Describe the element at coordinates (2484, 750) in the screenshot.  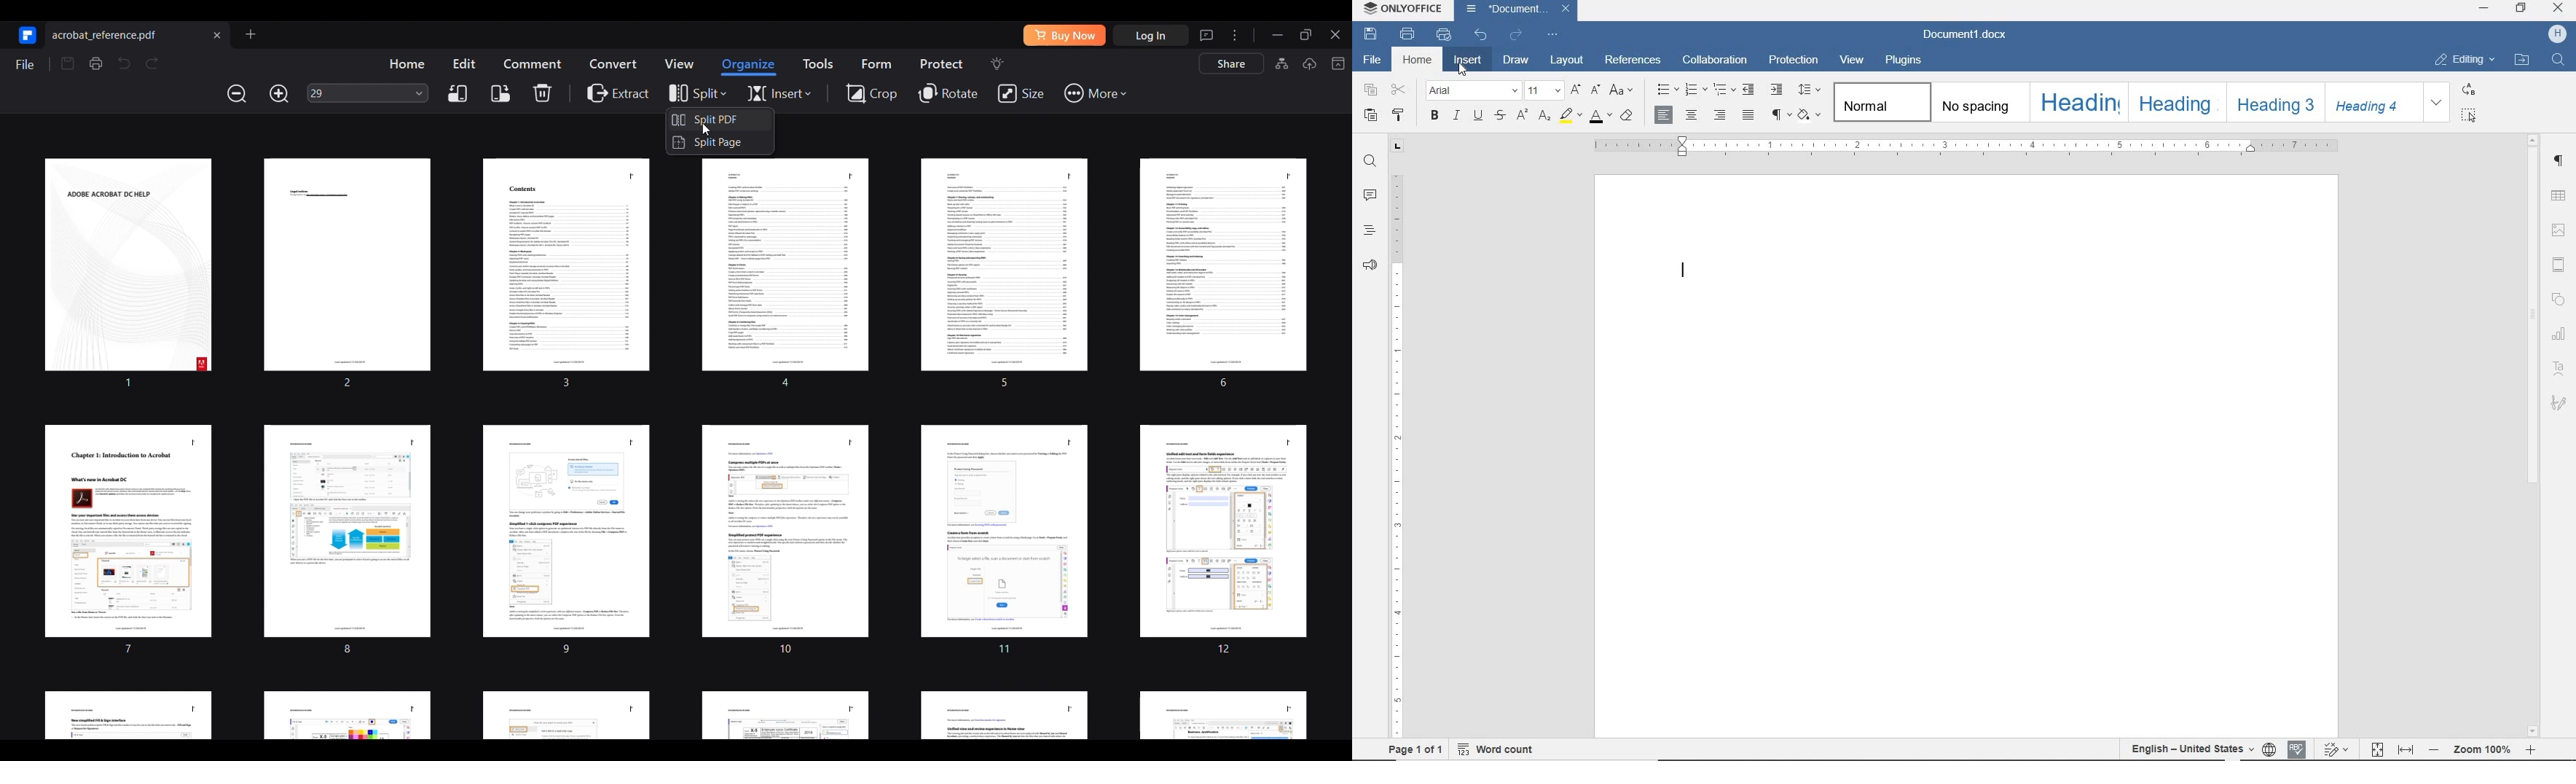
I see `- zoom 100% +(zoom out or zoom in)` at that location.